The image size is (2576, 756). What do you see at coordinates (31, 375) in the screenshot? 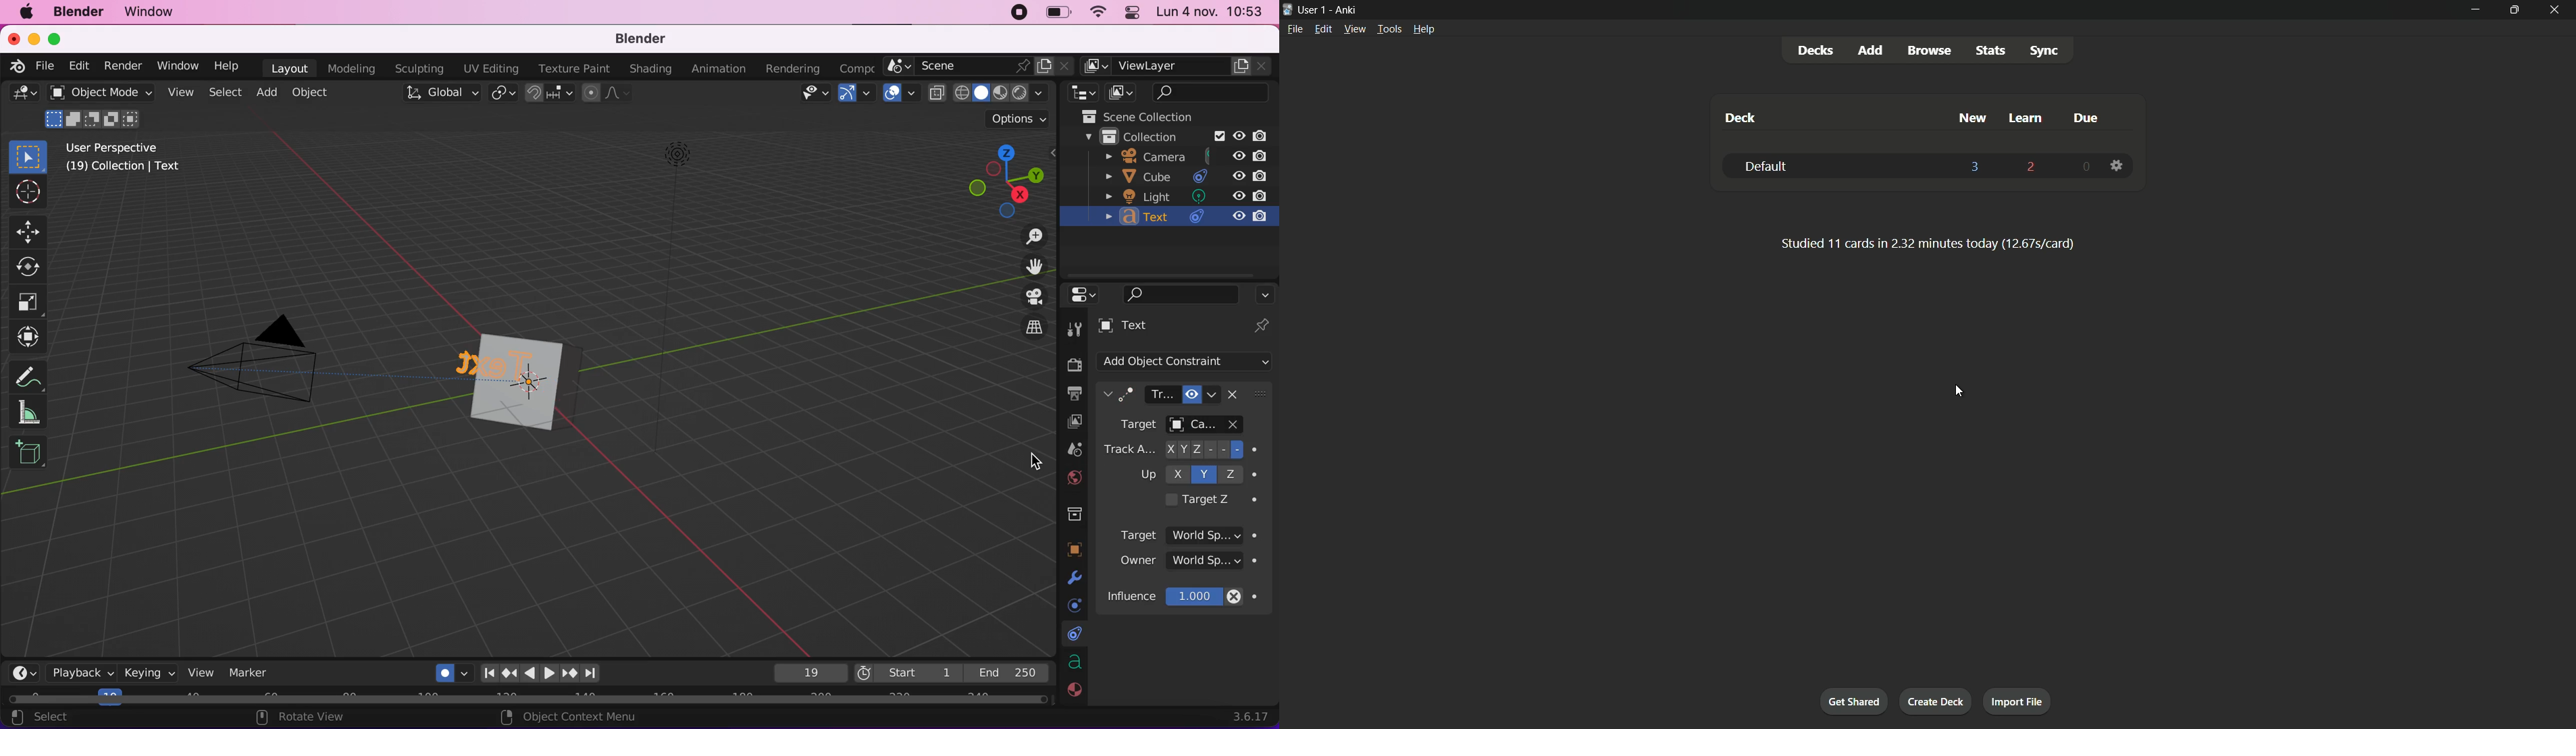
I see `annotate` at bounding box center [31, 375].